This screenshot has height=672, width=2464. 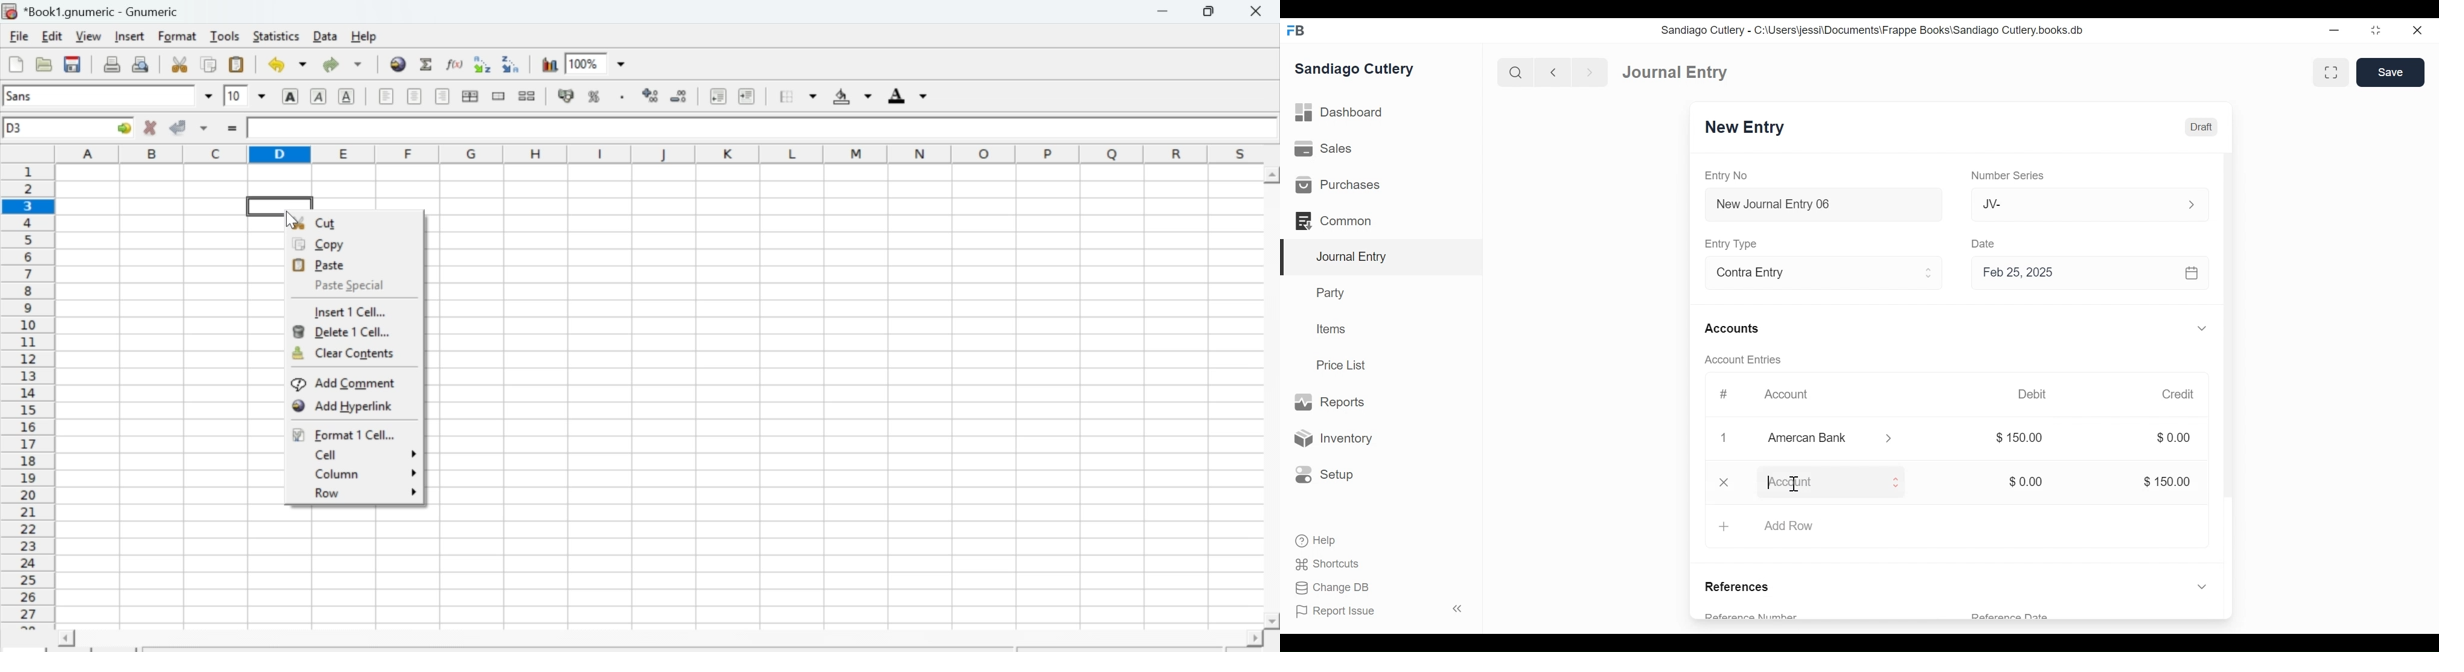 I want to click on =, so click(x=231, y=129).